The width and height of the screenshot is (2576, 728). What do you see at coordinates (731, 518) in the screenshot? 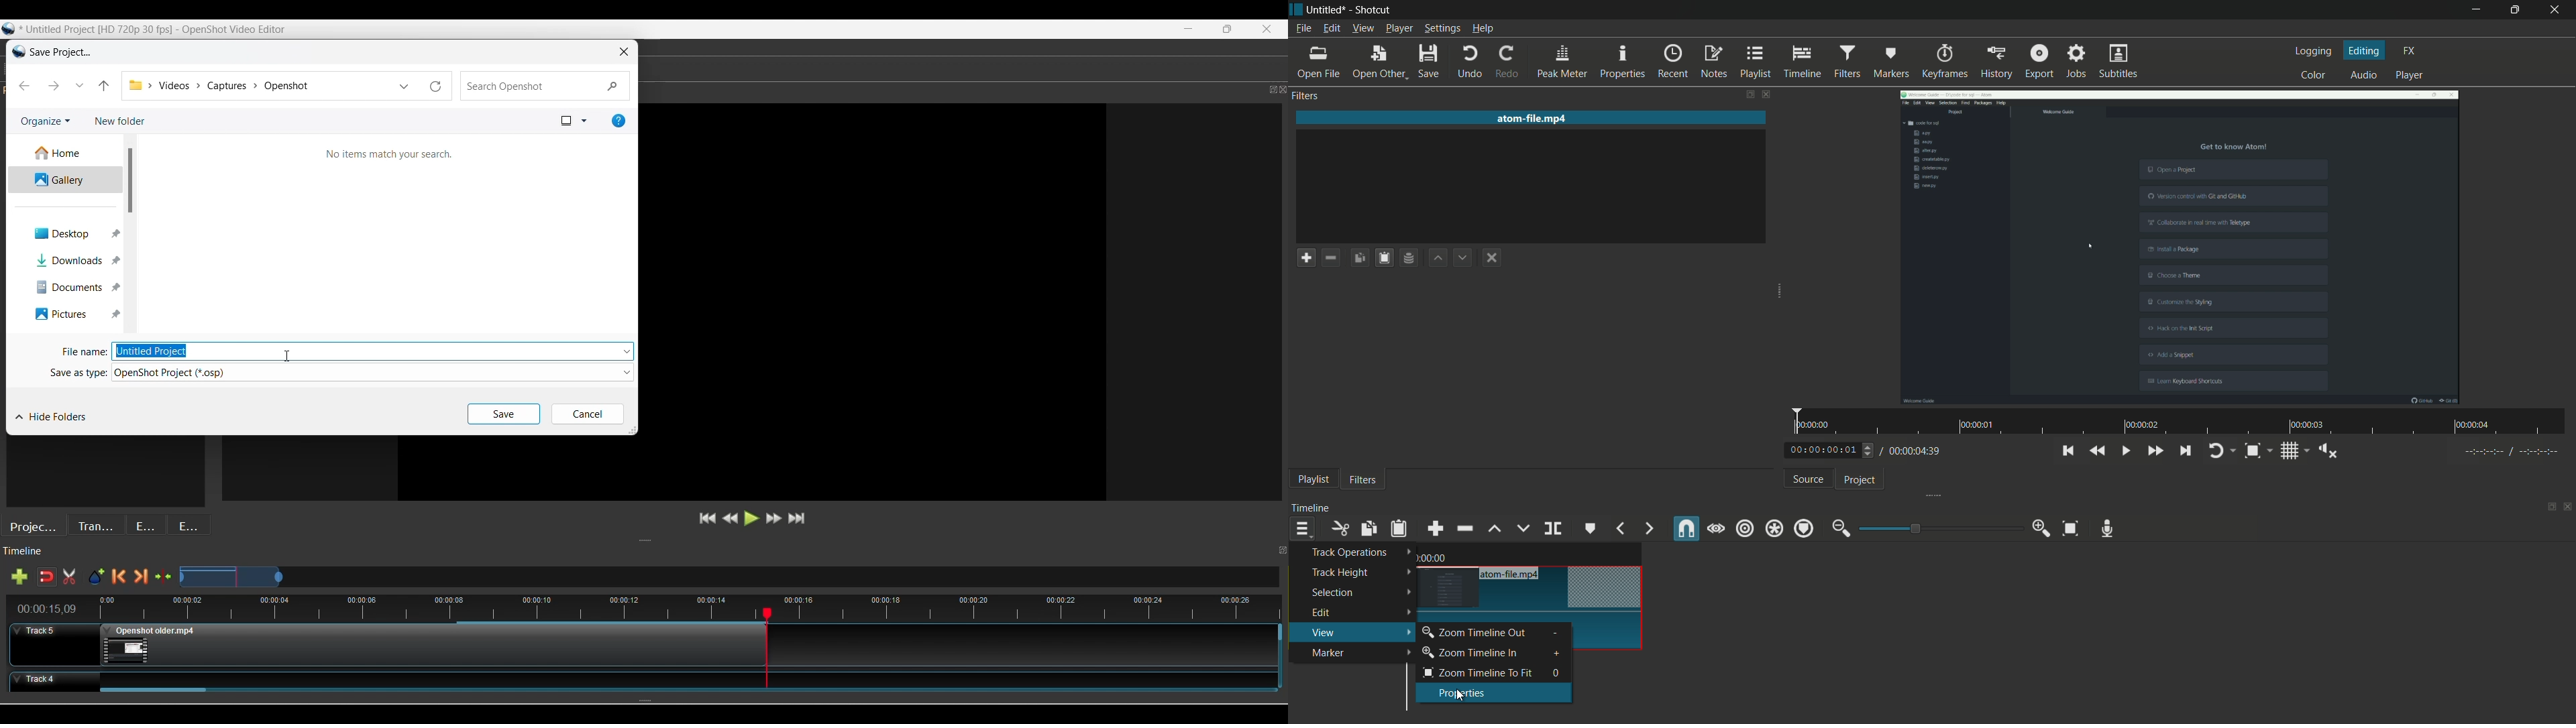
I see `Rewind` at bounding box center [731, 518].